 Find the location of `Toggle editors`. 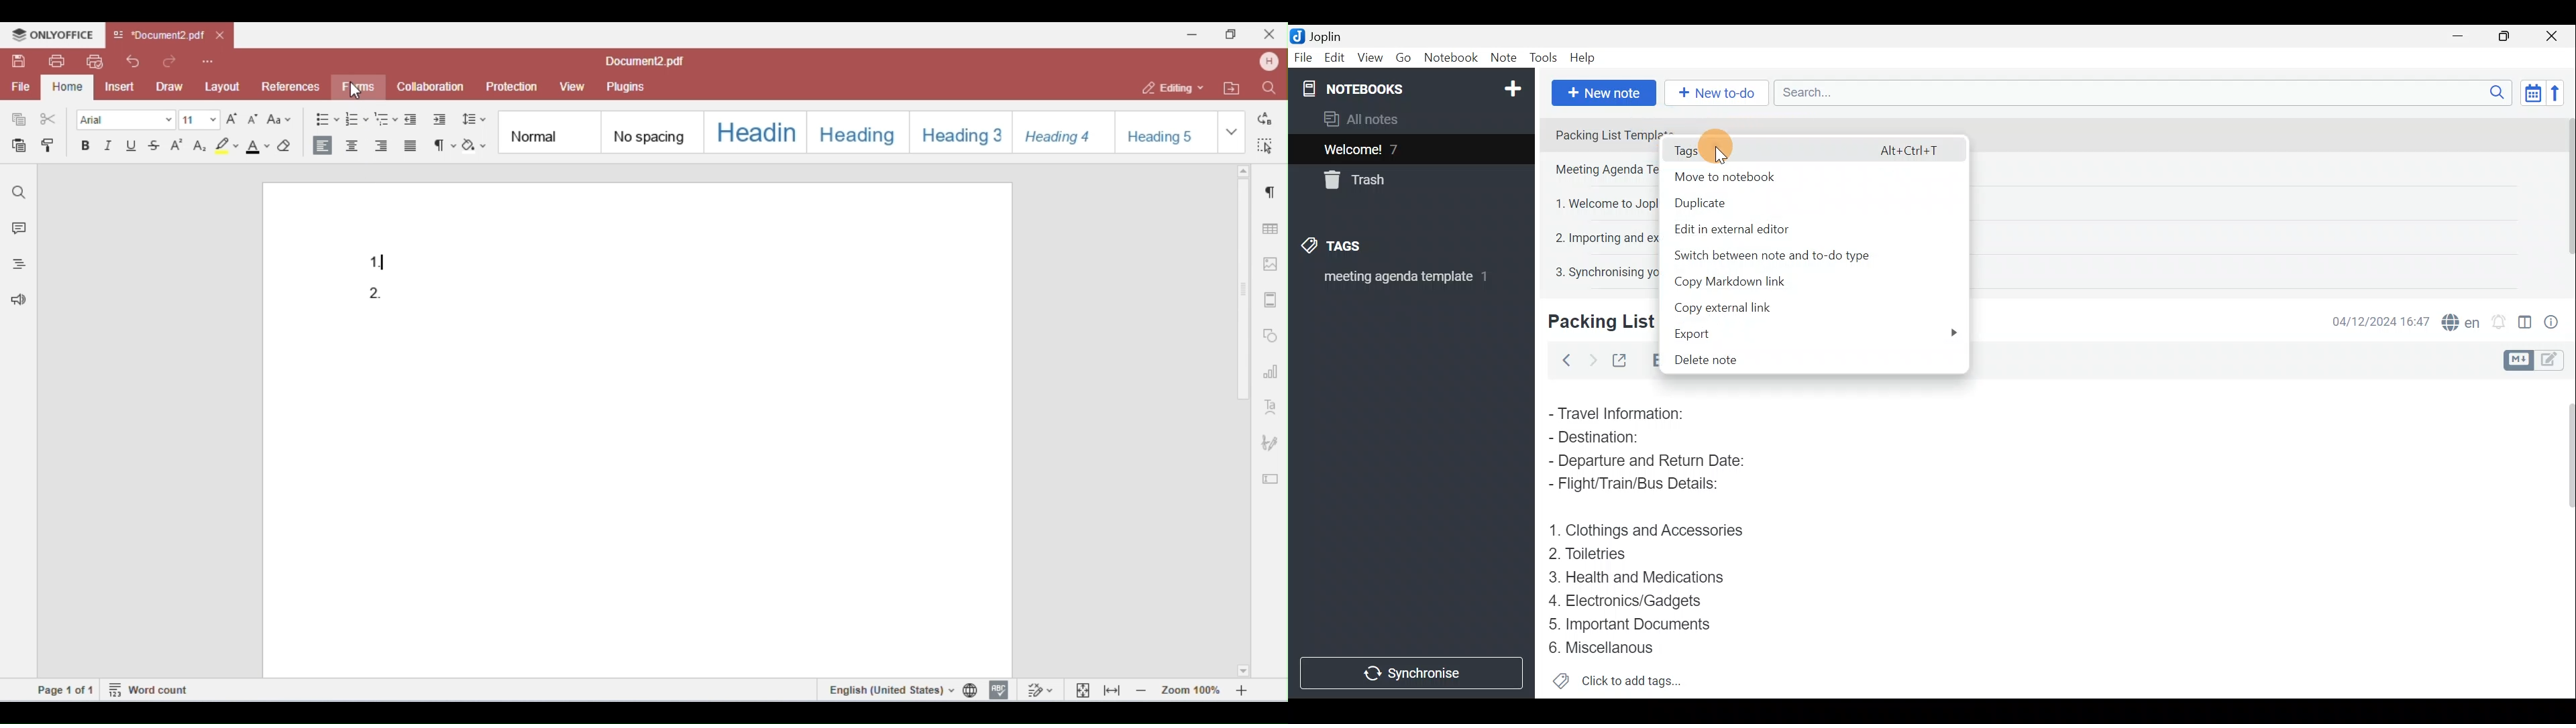

Toggle editors is located at coordinates (2556, 361).